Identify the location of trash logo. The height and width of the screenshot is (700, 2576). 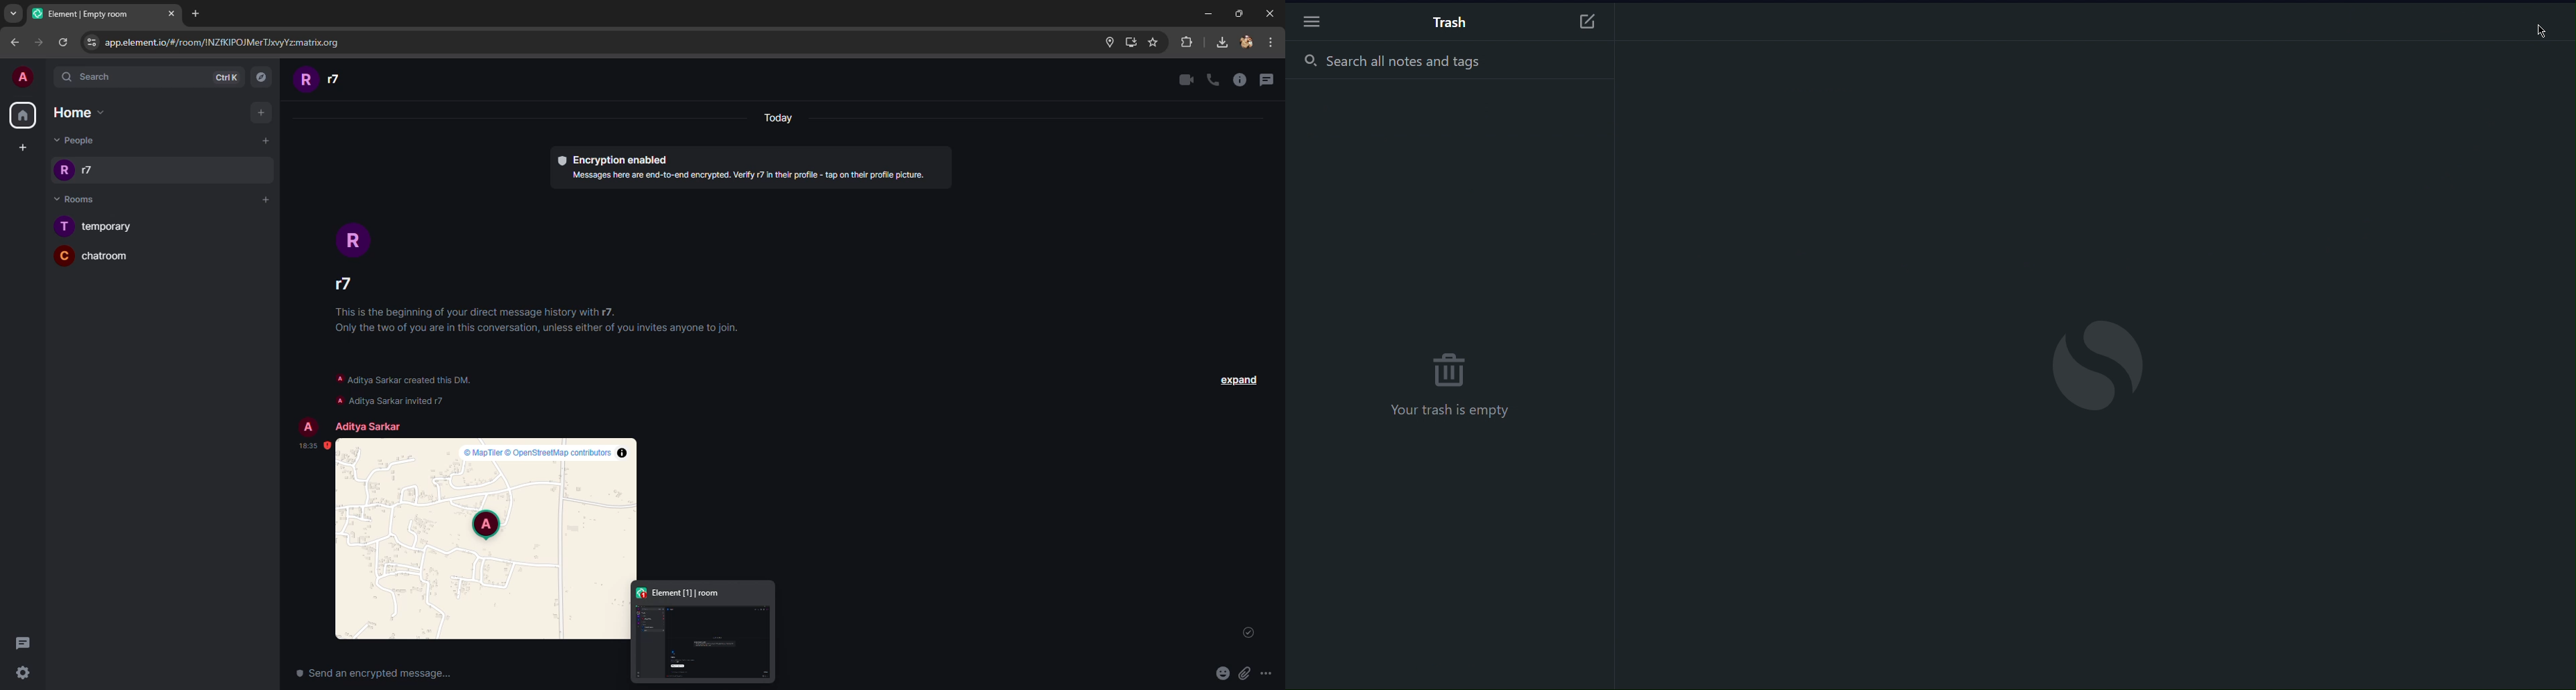
(1450, 367).